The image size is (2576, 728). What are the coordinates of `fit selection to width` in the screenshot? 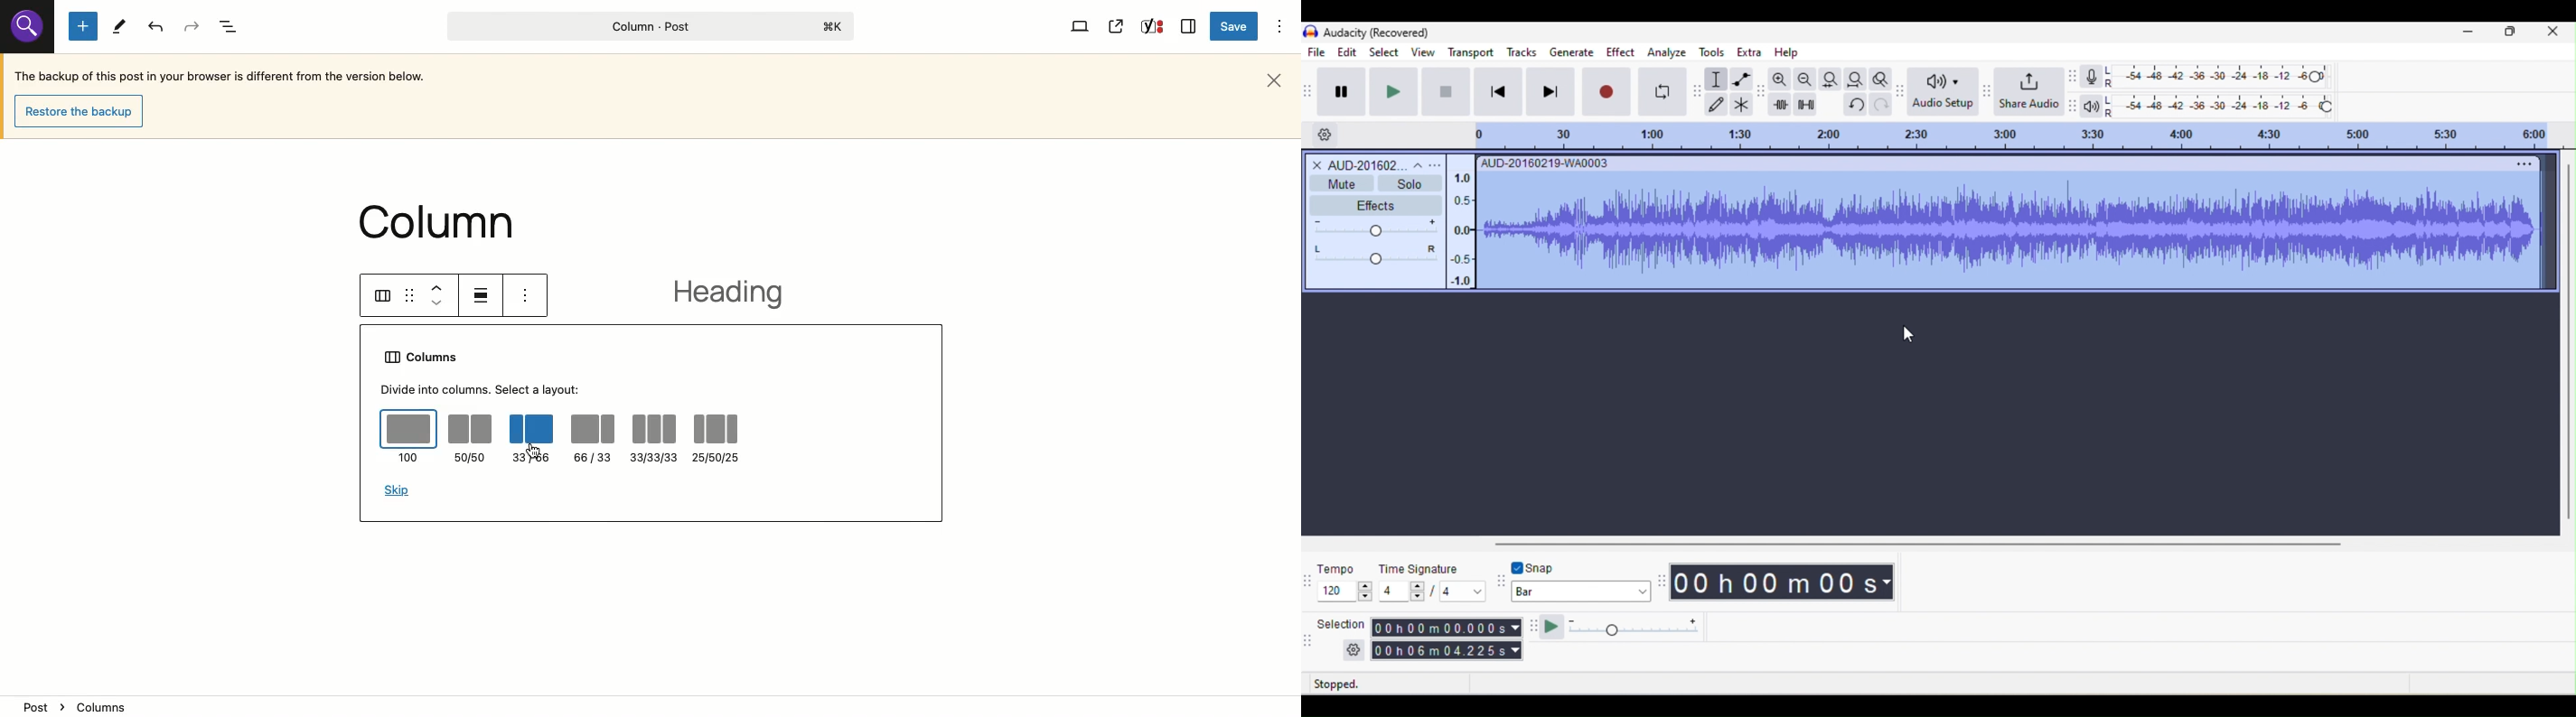 It's located at (1830, 78).